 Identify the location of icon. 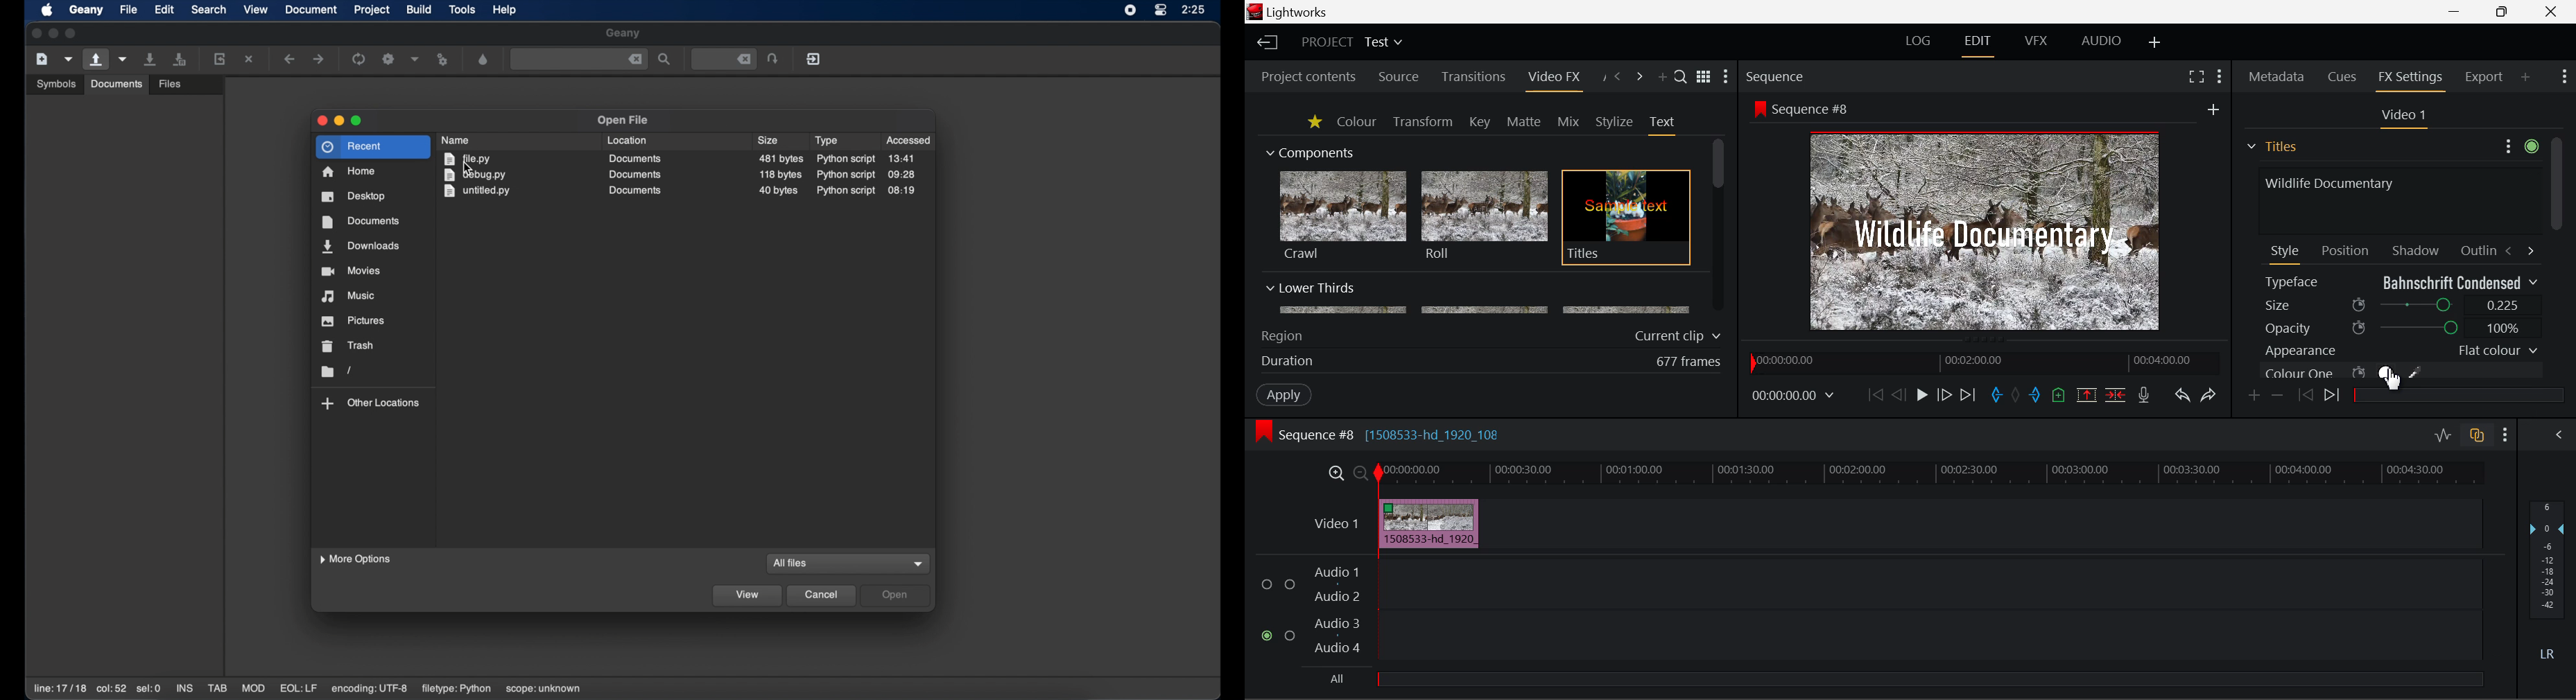
(1758, 108).